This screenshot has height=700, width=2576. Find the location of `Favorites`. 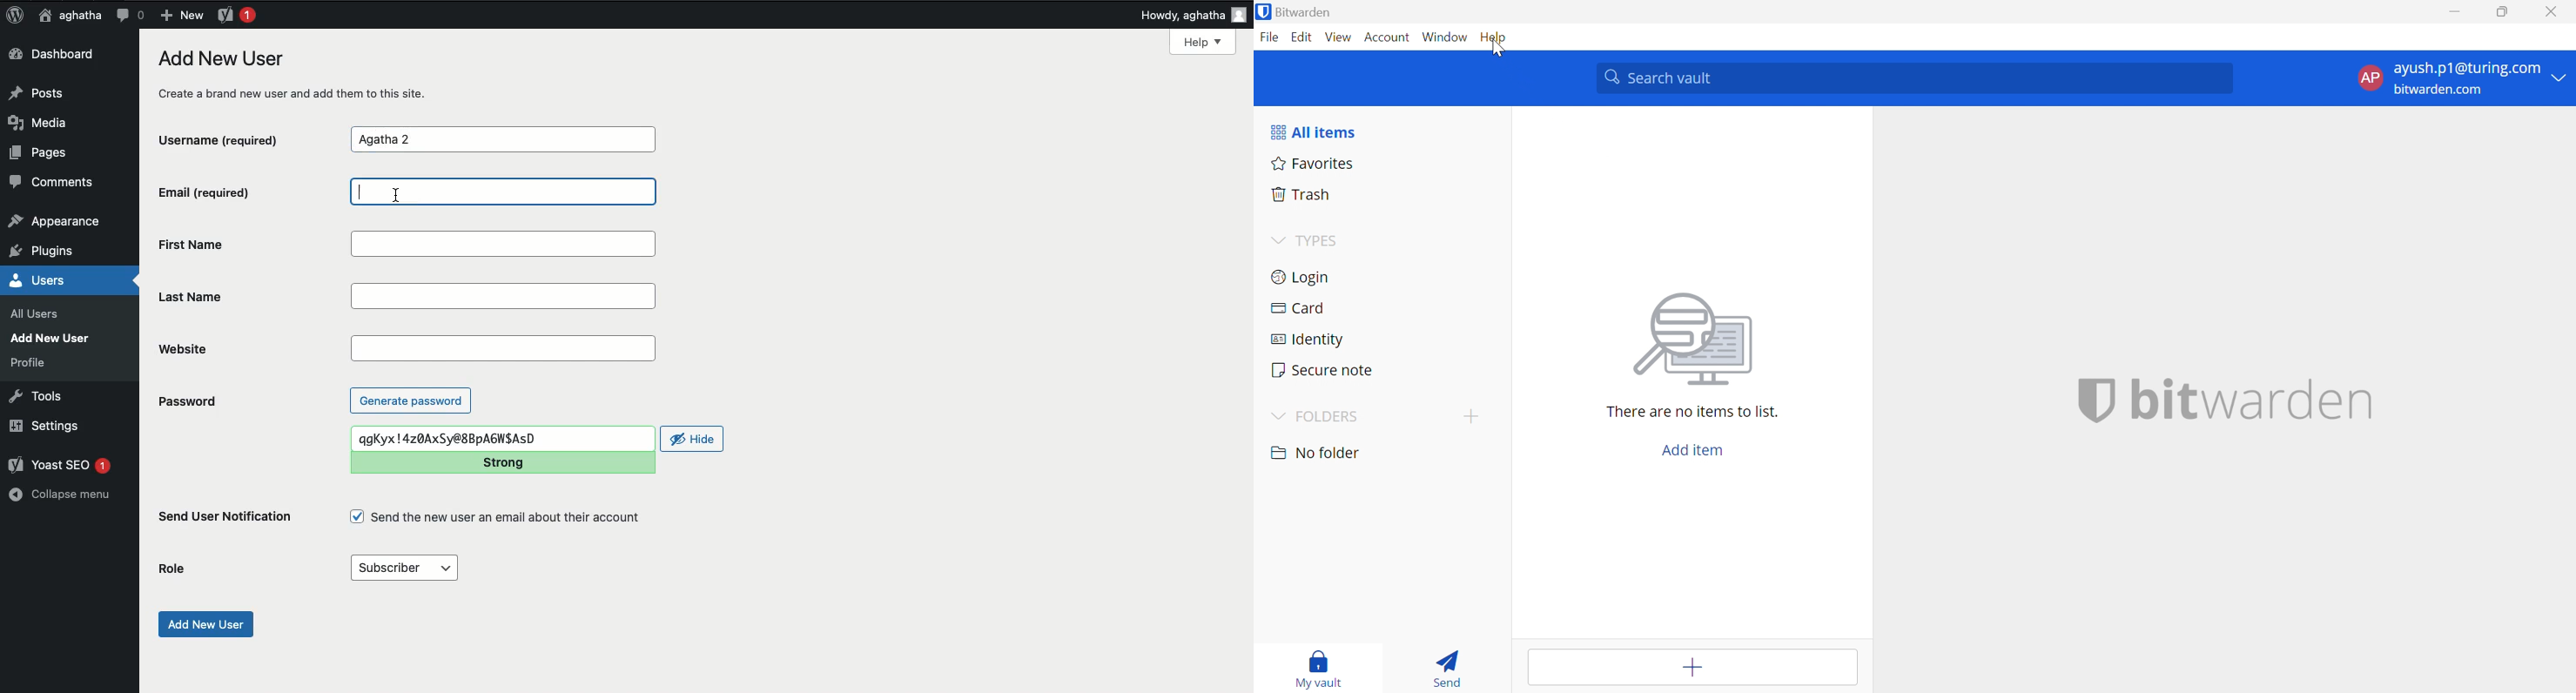

Favorites is located at coordinates (1382, 163).